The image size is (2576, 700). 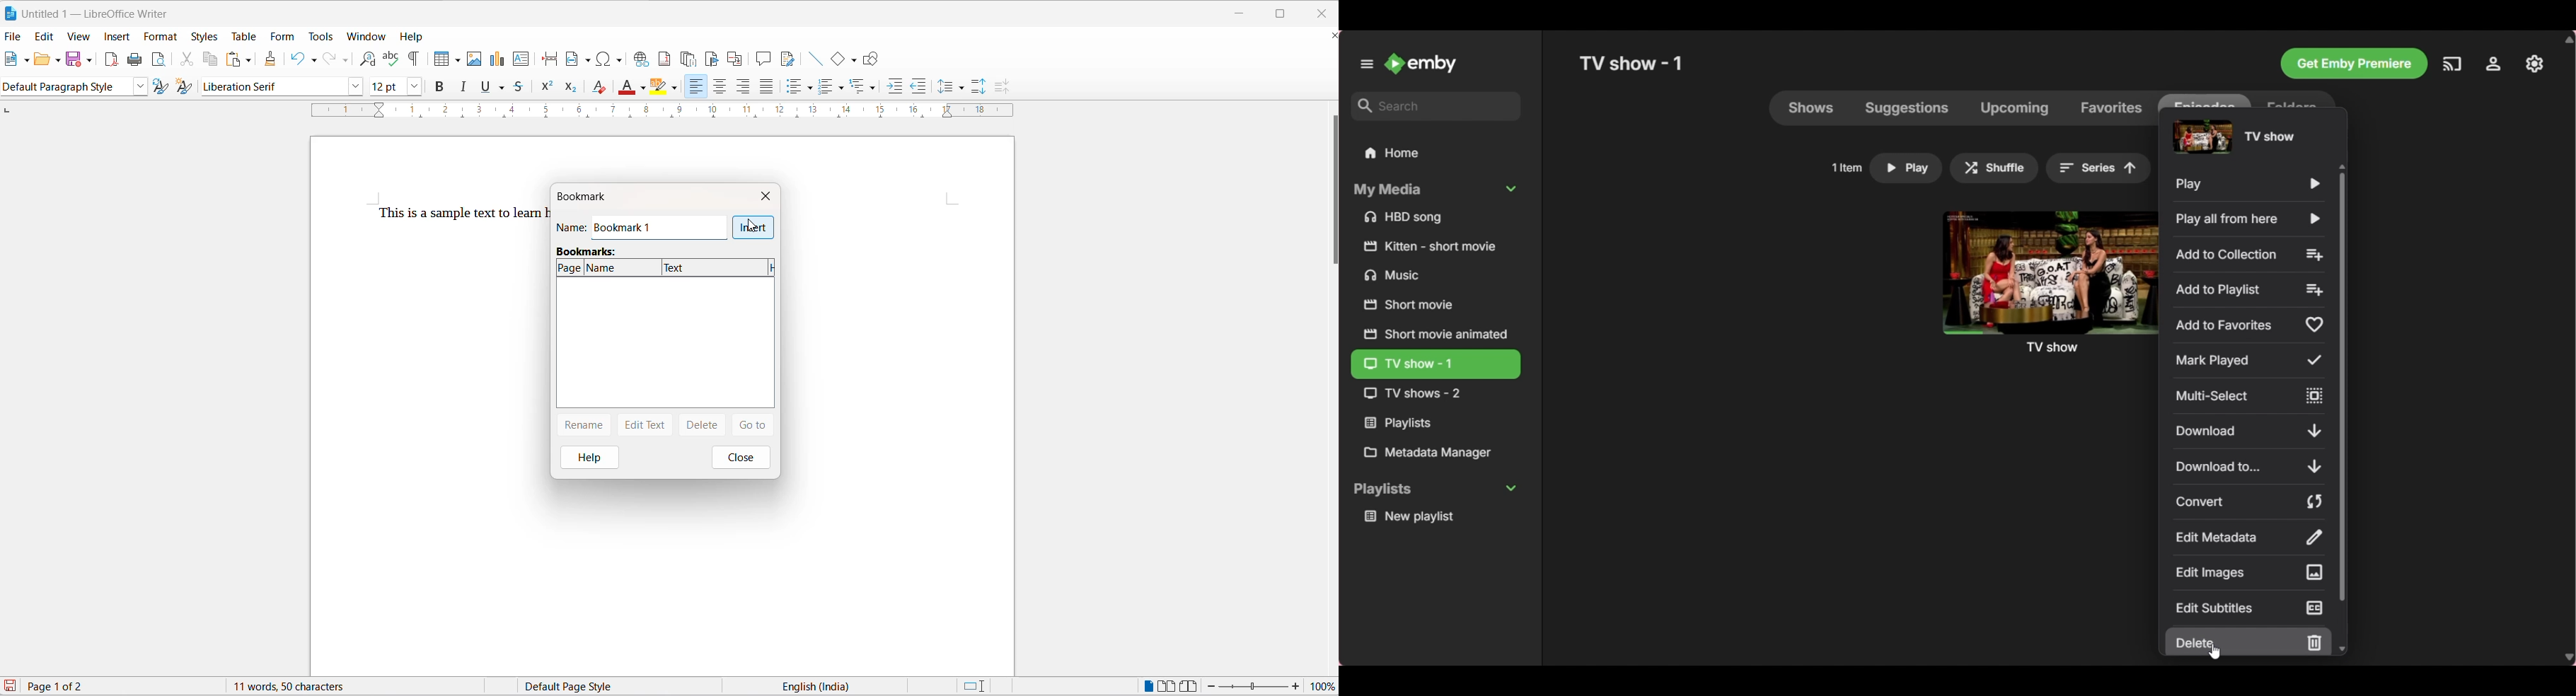 What do you see at coordinates (27, 61) in the screenshot?
I see `new file options` at bounding box center [27, 61].